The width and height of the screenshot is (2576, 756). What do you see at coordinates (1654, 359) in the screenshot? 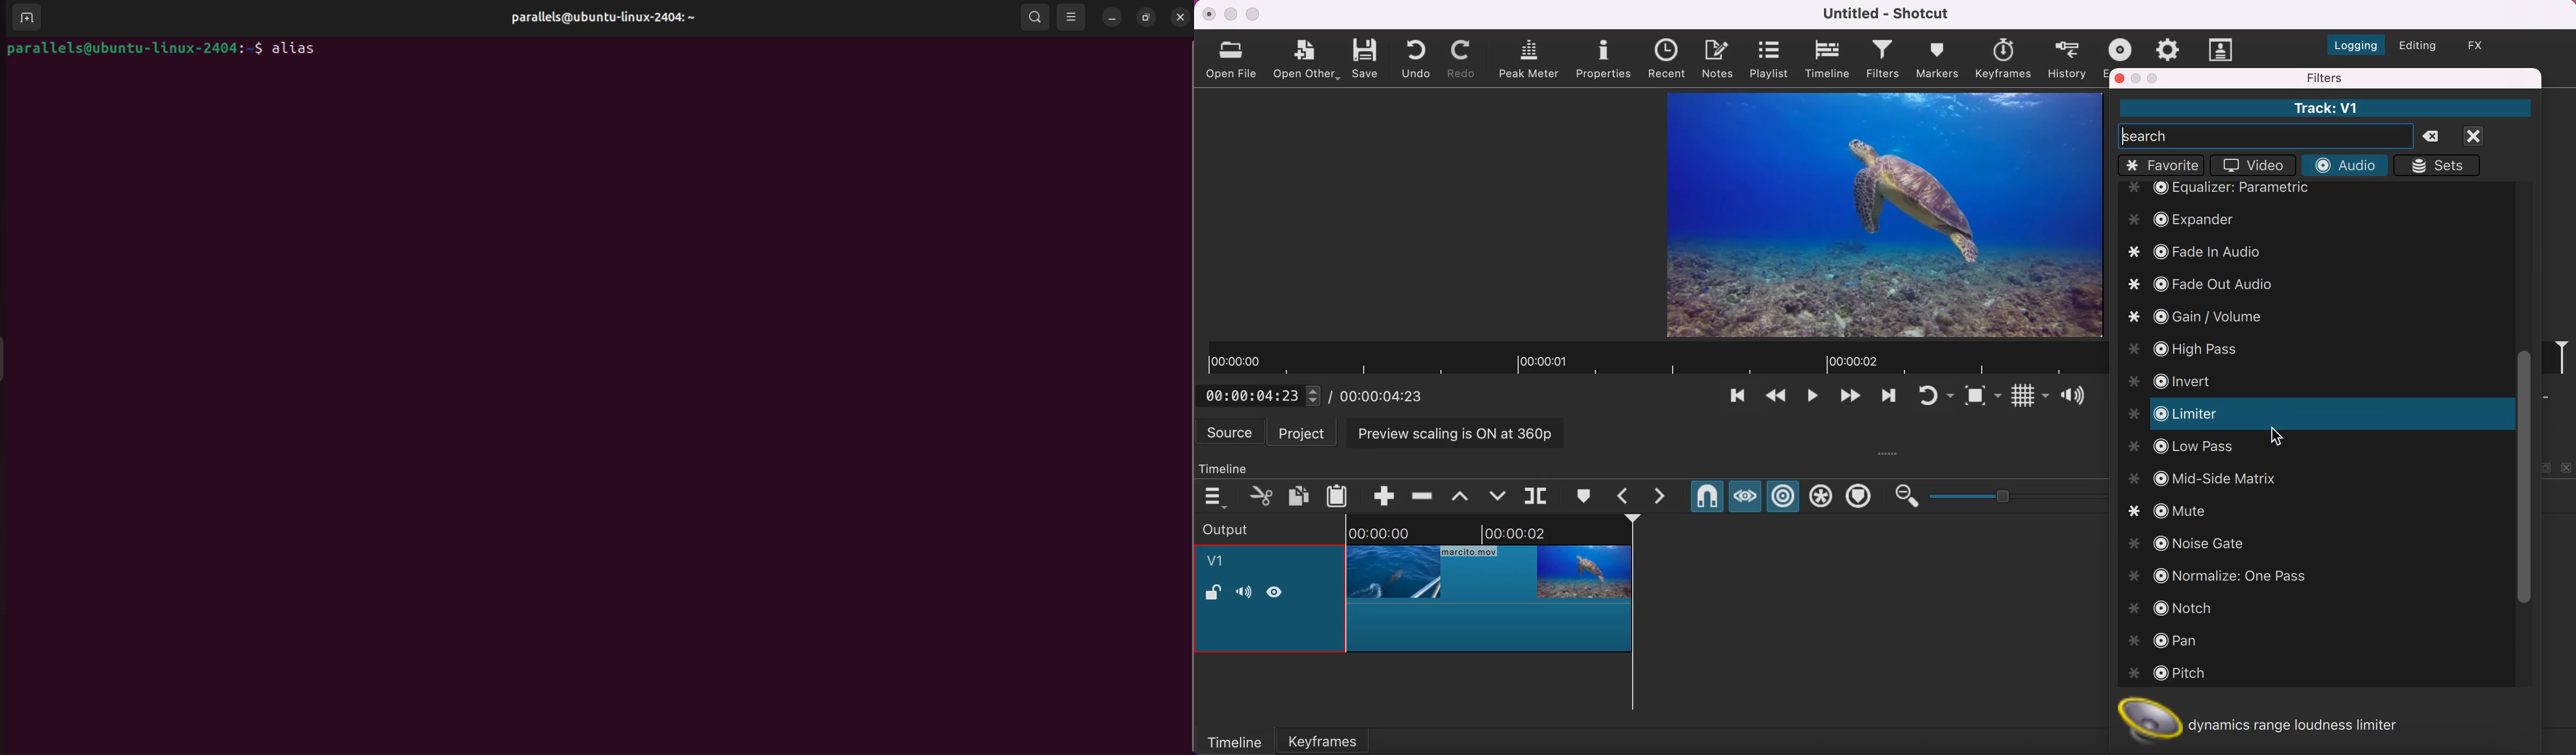
I see `clip duration` at bounding box center [1654, 359].